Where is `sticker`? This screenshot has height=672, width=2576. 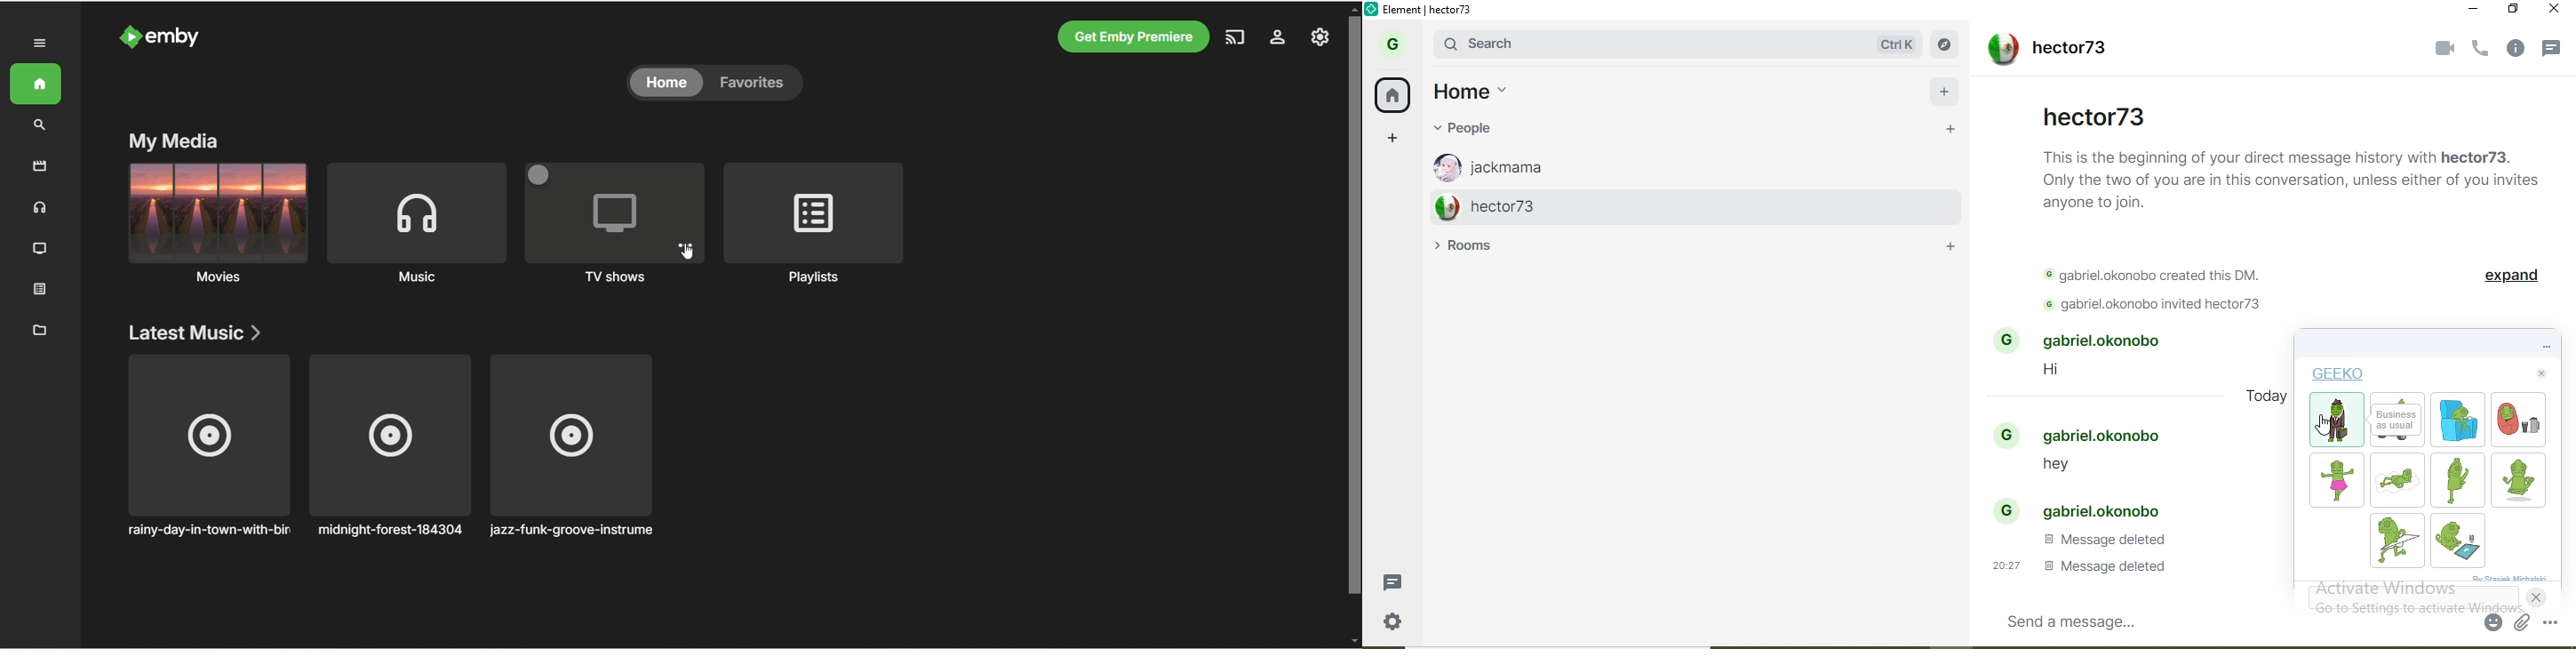
sticker is located at coordinates (2400, 421).